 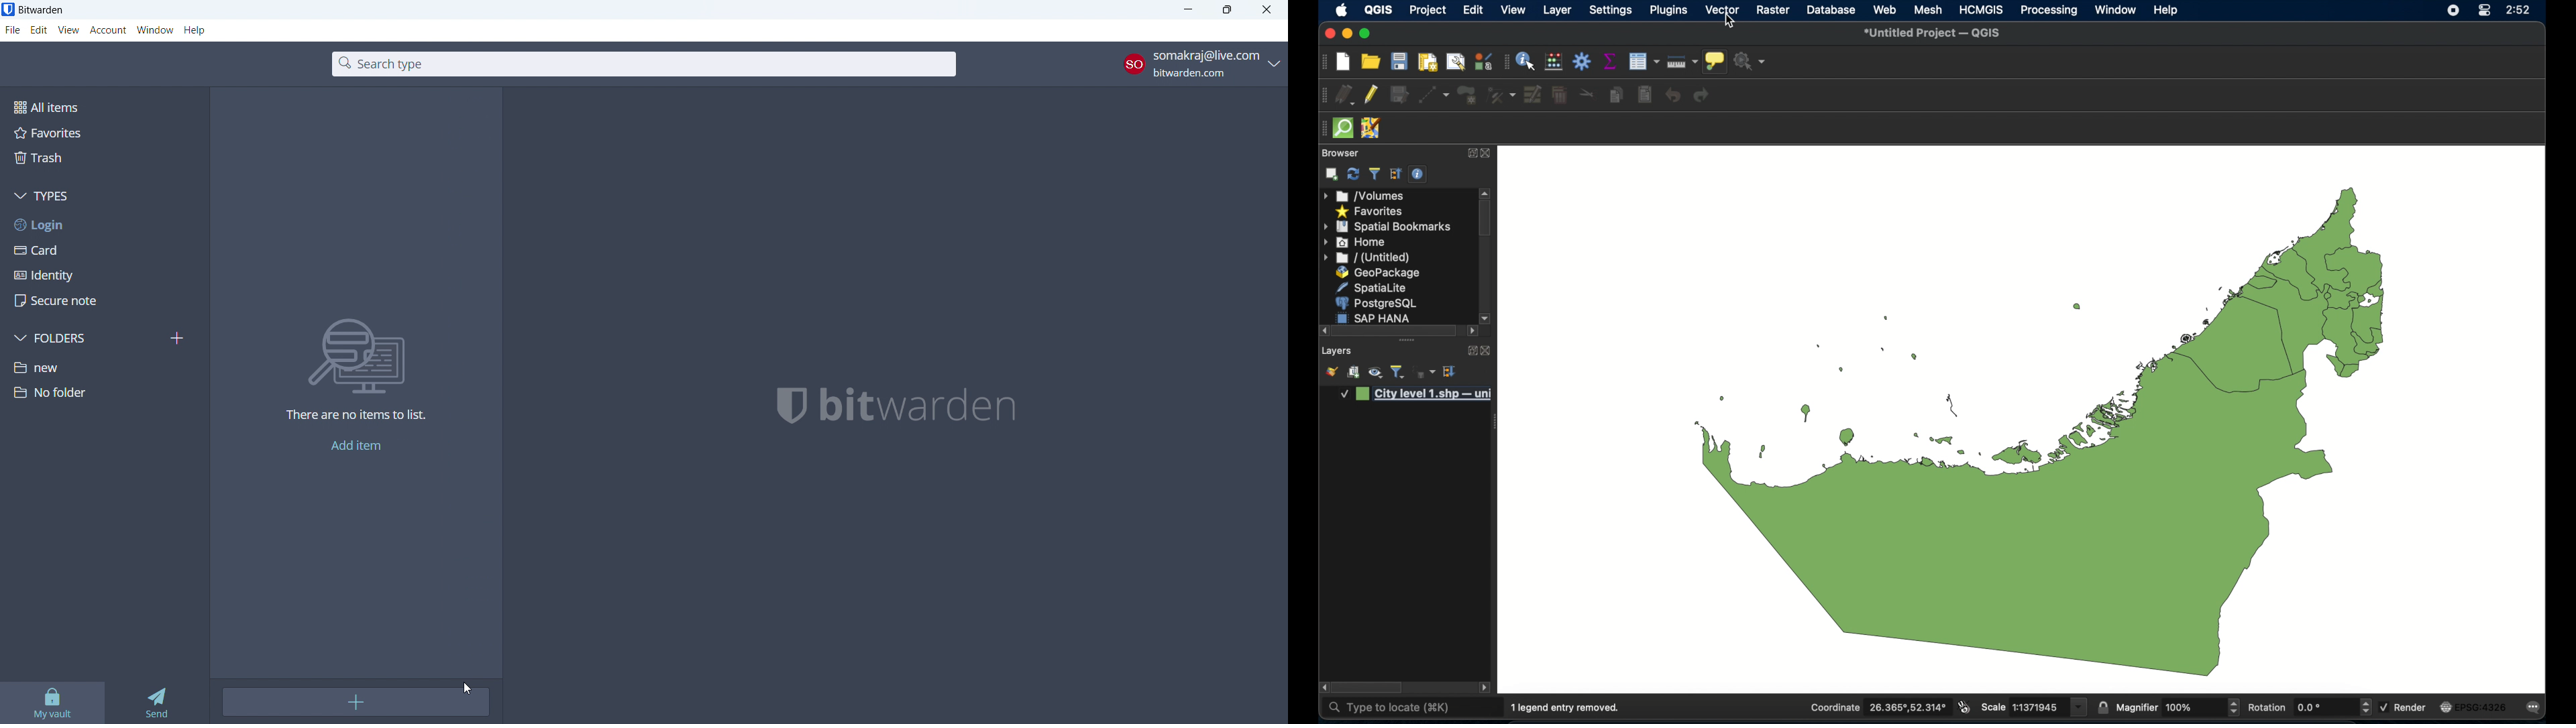 I want to click on login, so click(x=105, y=225).